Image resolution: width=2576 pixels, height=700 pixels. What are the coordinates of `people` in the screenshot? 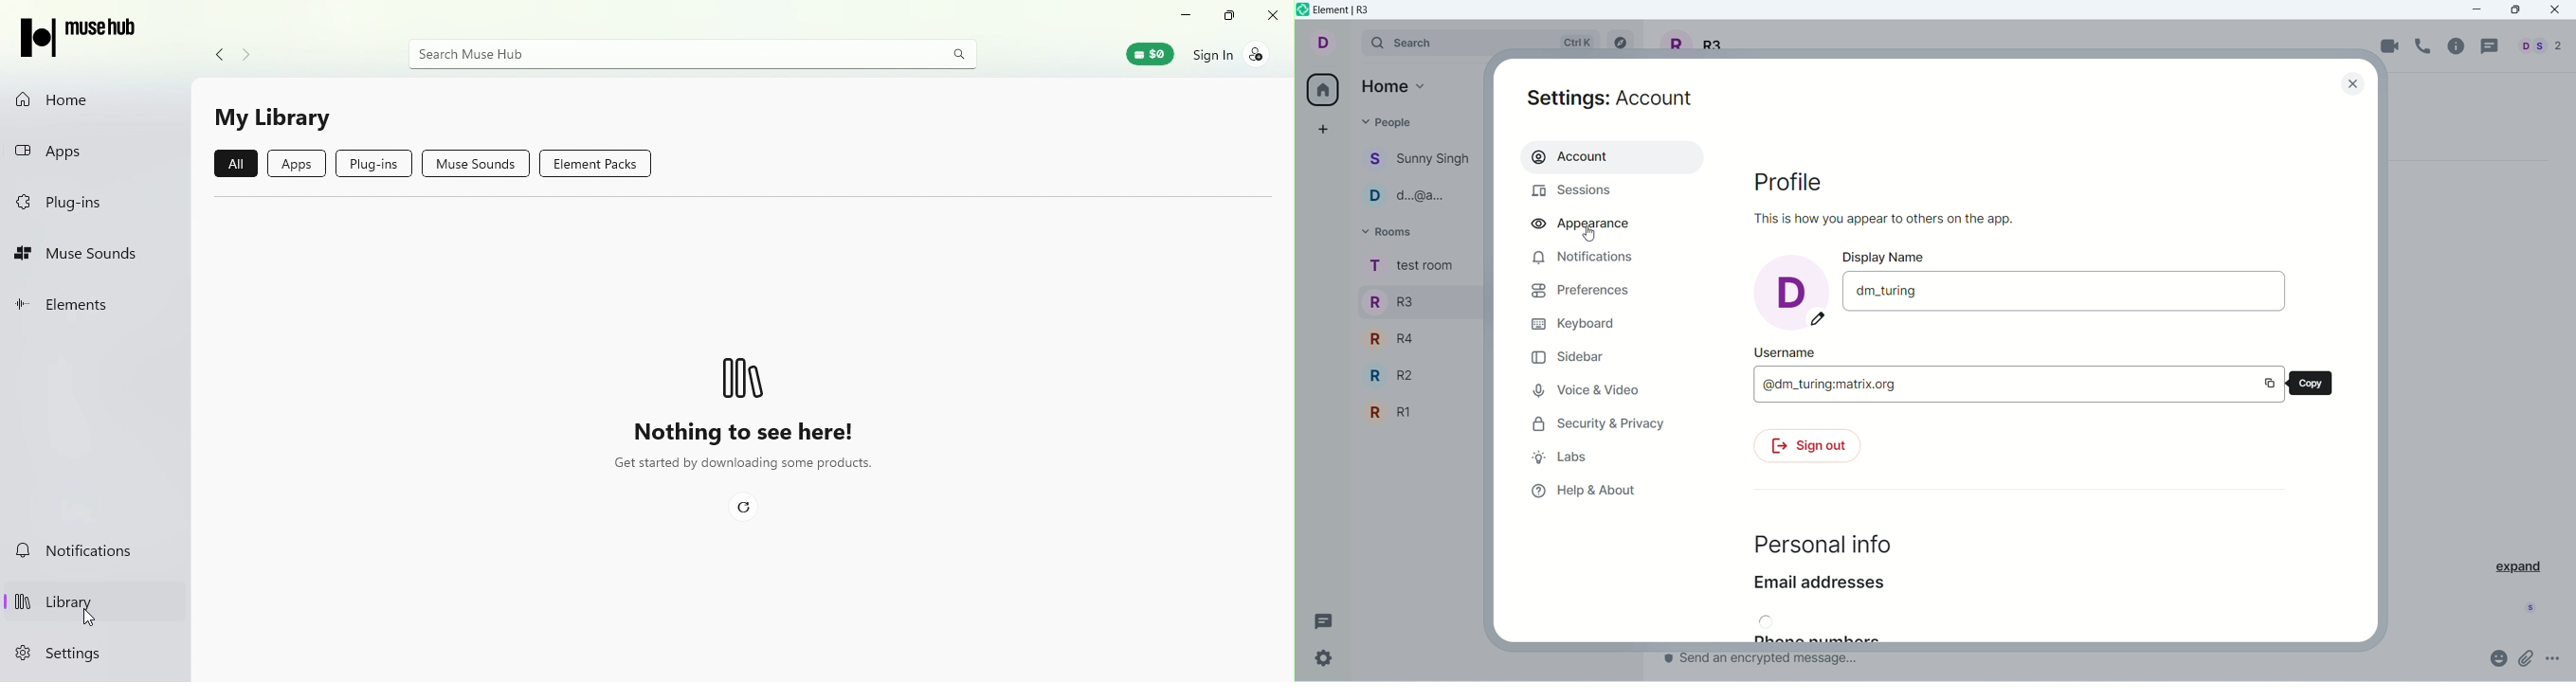 It's located at (1389, 121).